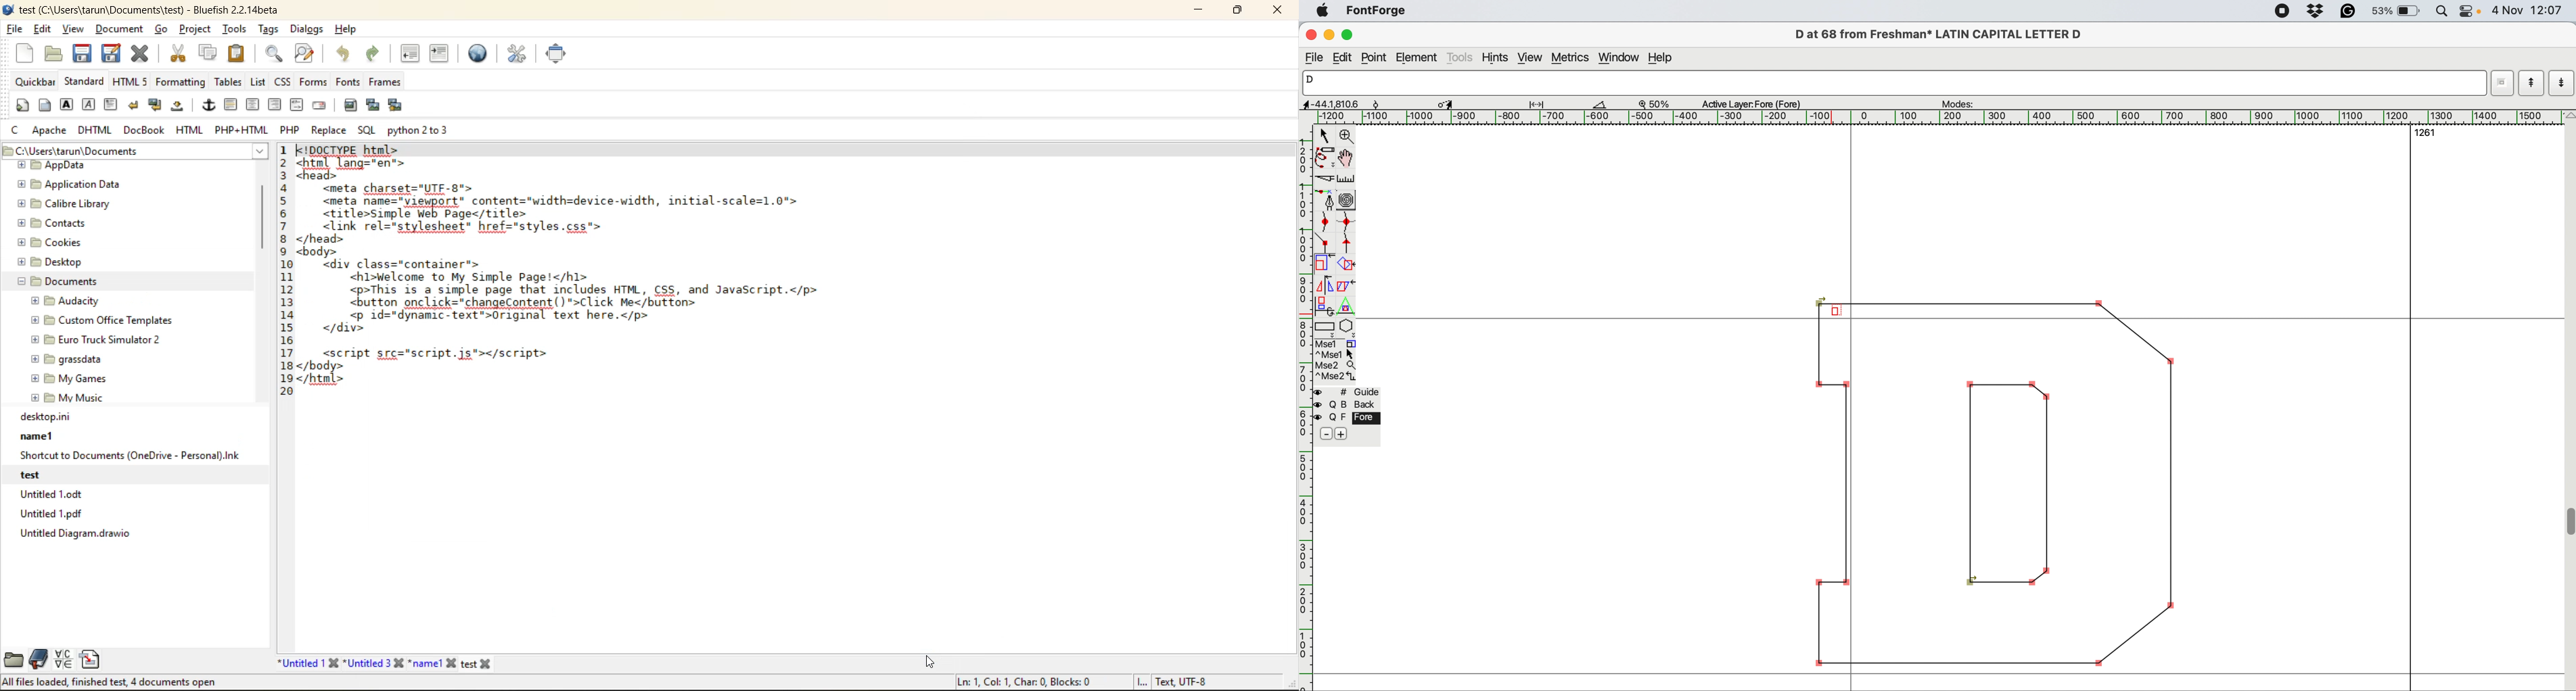 This screenshot has height=700, width=2576. Describe the element at coordinates (321, 105) in the screenshot. I see `email` at that location.